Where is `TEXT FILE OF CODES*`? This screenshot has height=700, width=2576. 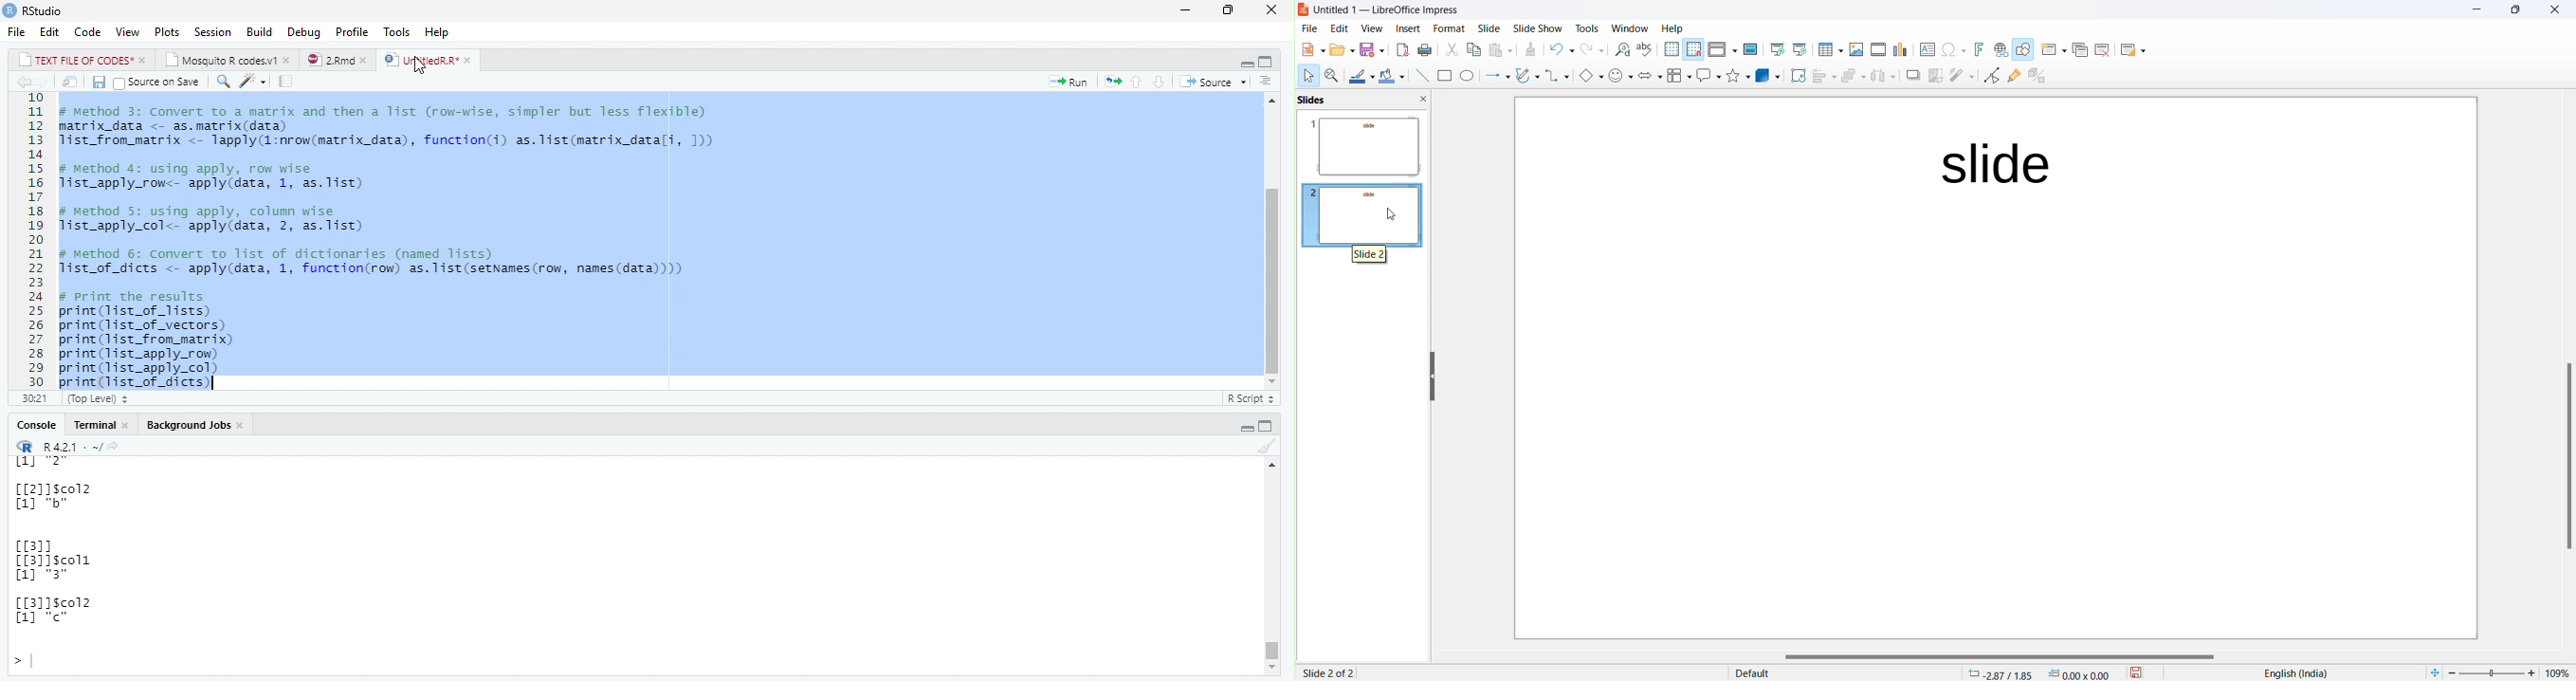 TEXT FILE OF CODES* is located at coordinates (82, 60).